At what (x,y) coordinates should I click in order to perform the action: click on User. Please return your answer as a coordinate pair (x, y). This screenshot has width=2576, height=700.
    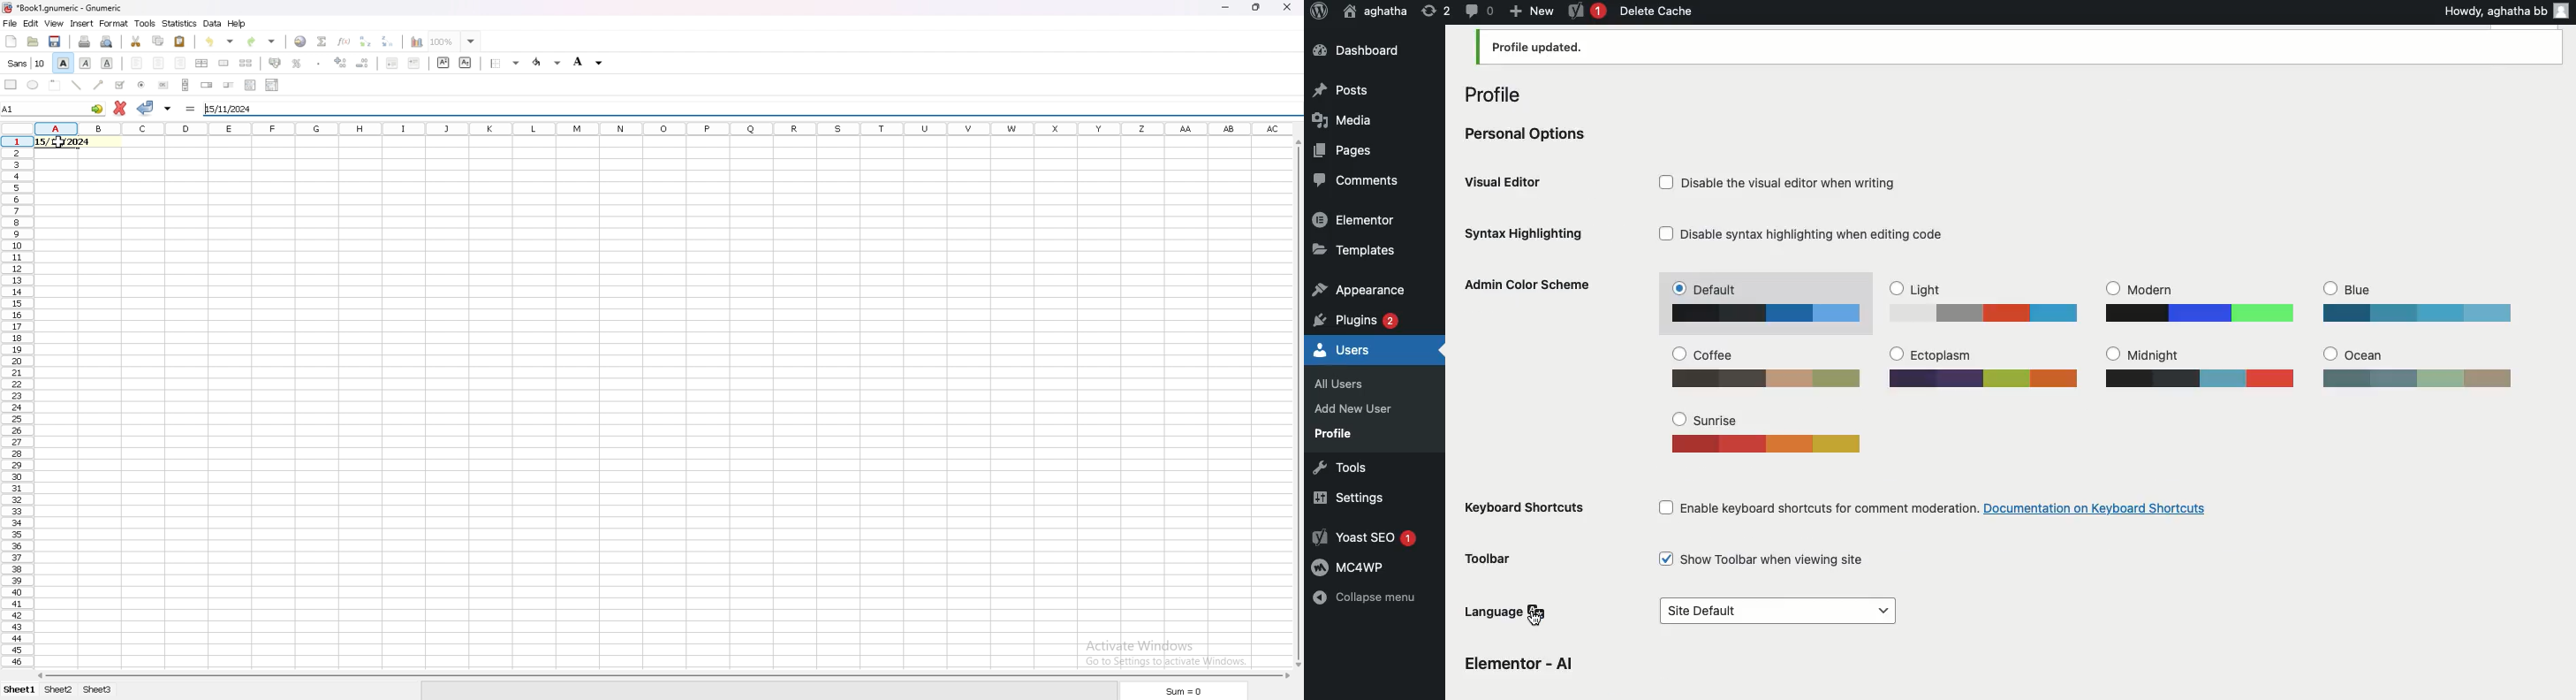
    Looking at the image, I should click on (1376, 11).